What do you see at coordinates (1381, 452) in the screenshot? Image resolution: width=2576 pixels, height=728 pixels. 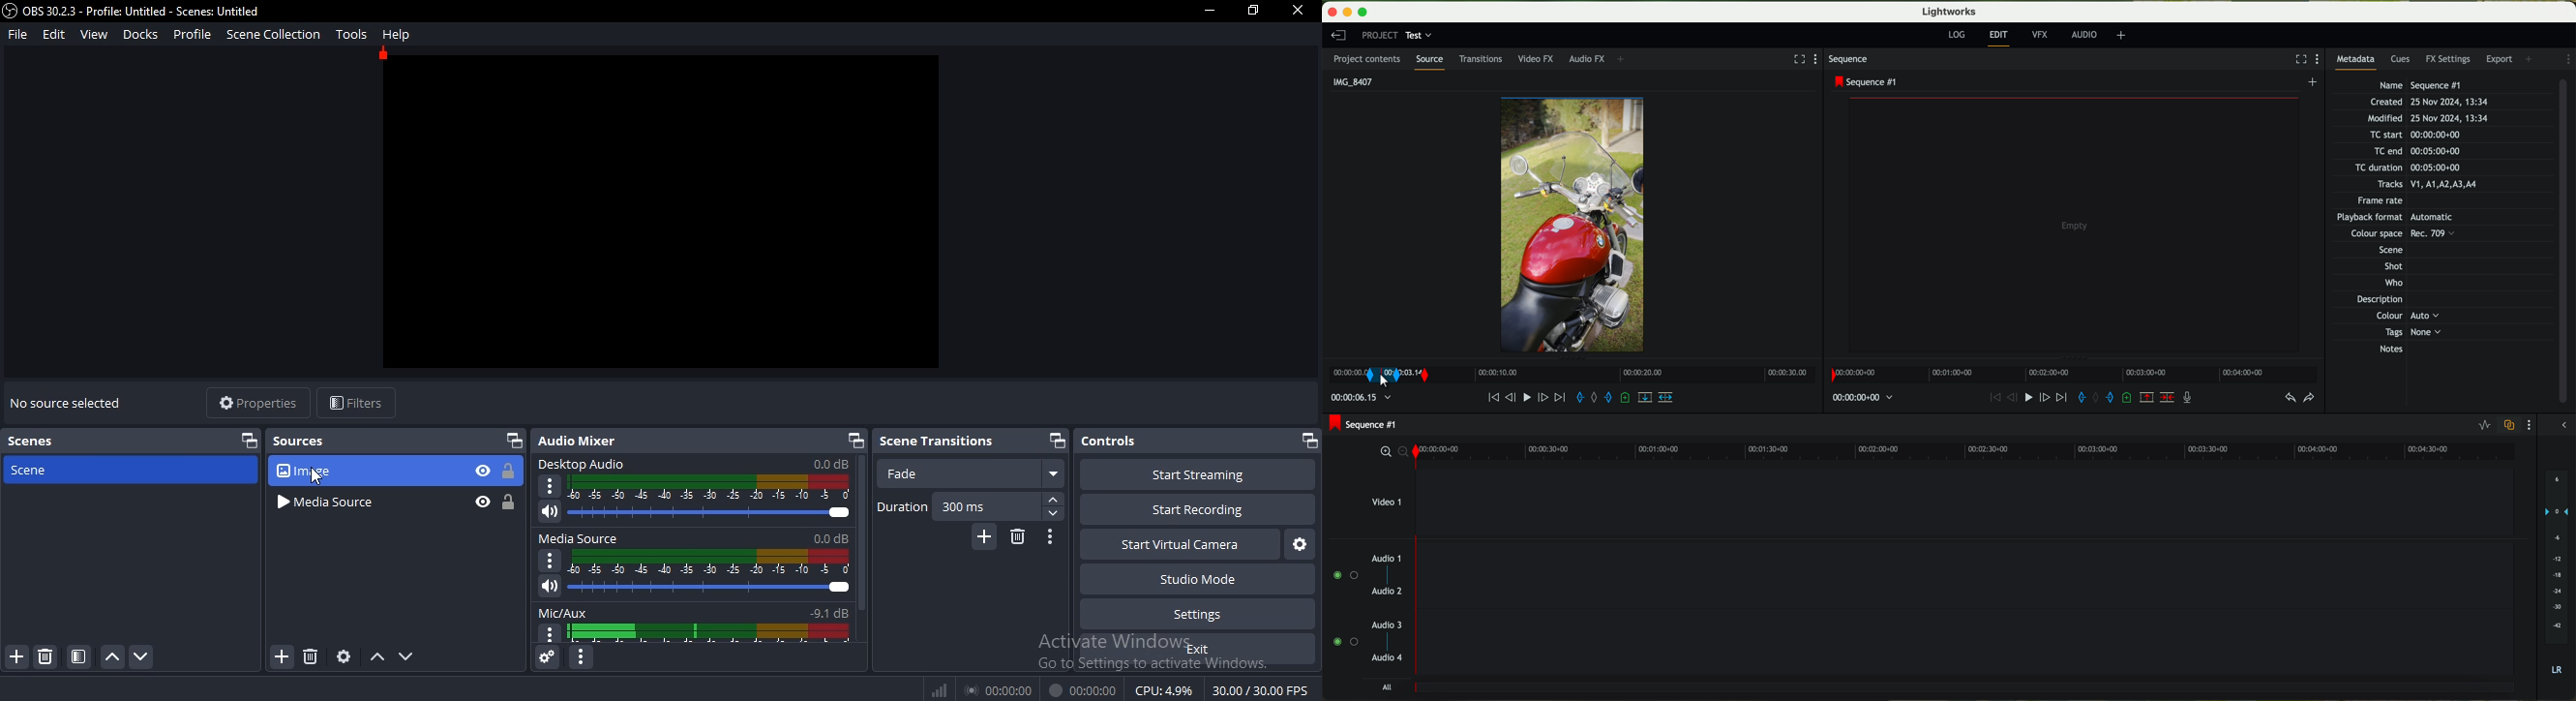 I see `zoom in` at bounding box center [1381, 452].